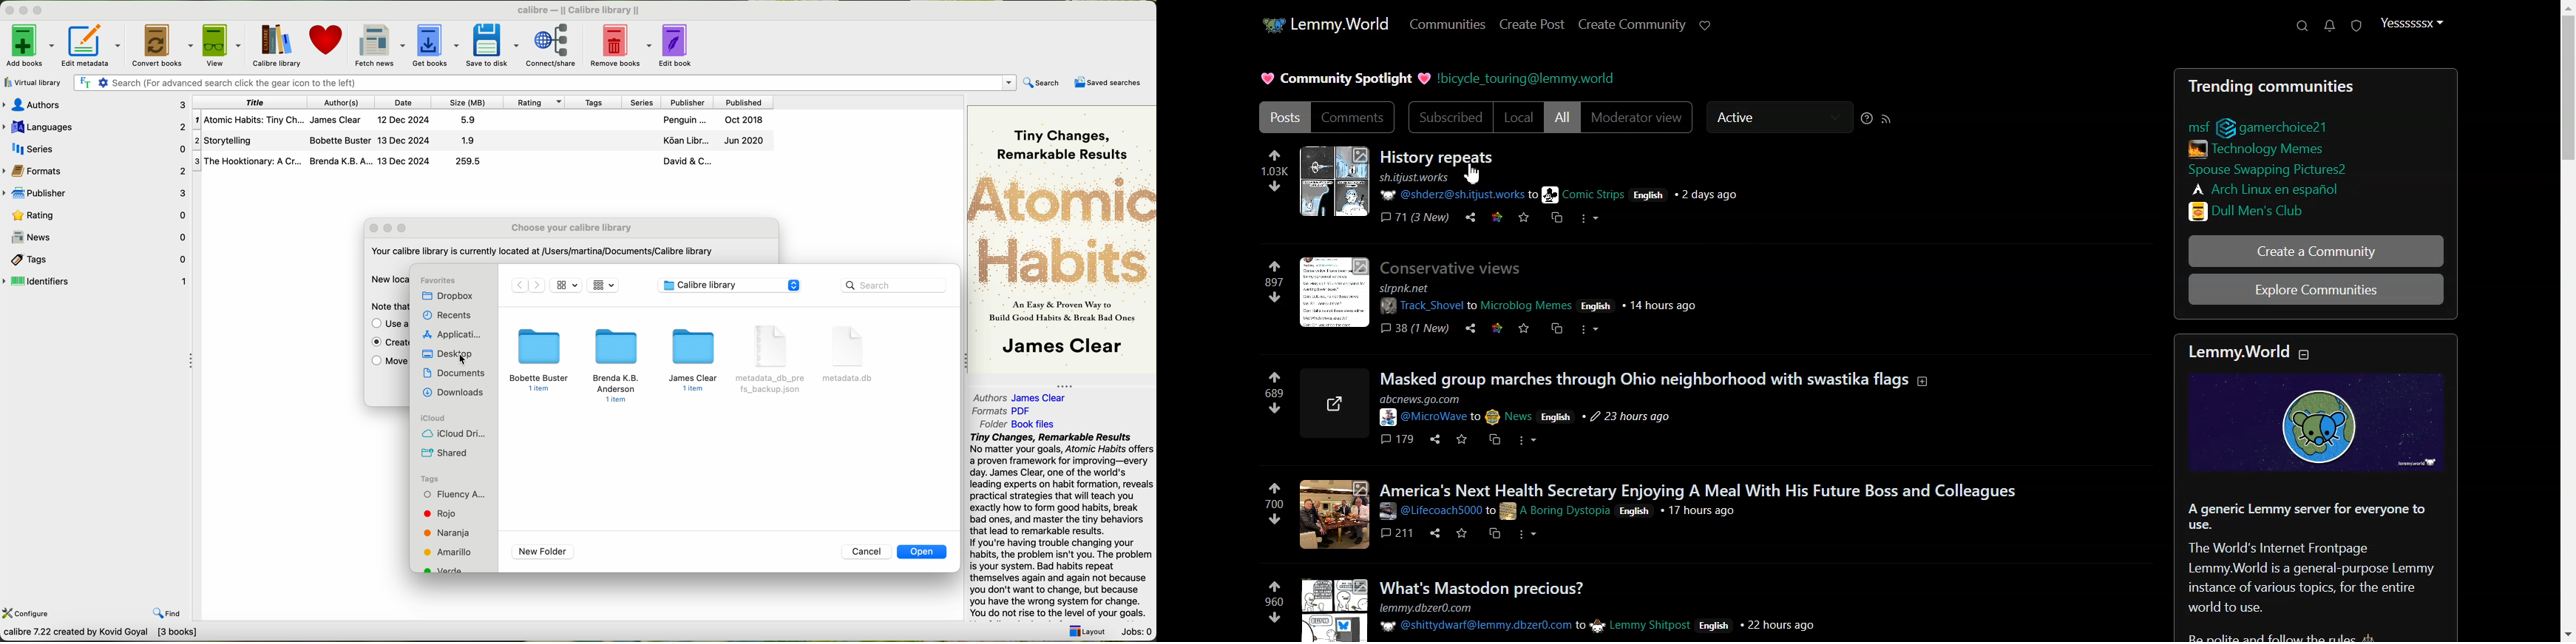 The image size is (2576, 644). What do you see at coordinates (1061, 524) in the screenshot?
I see `Tiny Changes, Remarkable Results
No matter your goals, Atomic Habits o
a proven framework for improving—ev
day. James Clear, one of the world's
leading experts on habit formation, rex
practical strategies that will teach you
exactly how to form good habits, brea
bad ones, and master the tiny behavio
that lead to remarkable results.

If you're having trouble changing your
habits, the problem isn't you. The prok
is your system. Bad habits repeat
themselves again and again not becat
you don't want to change, but becaus
vou have the wrona svstem for chanas` at bounding box center [1061, 524].